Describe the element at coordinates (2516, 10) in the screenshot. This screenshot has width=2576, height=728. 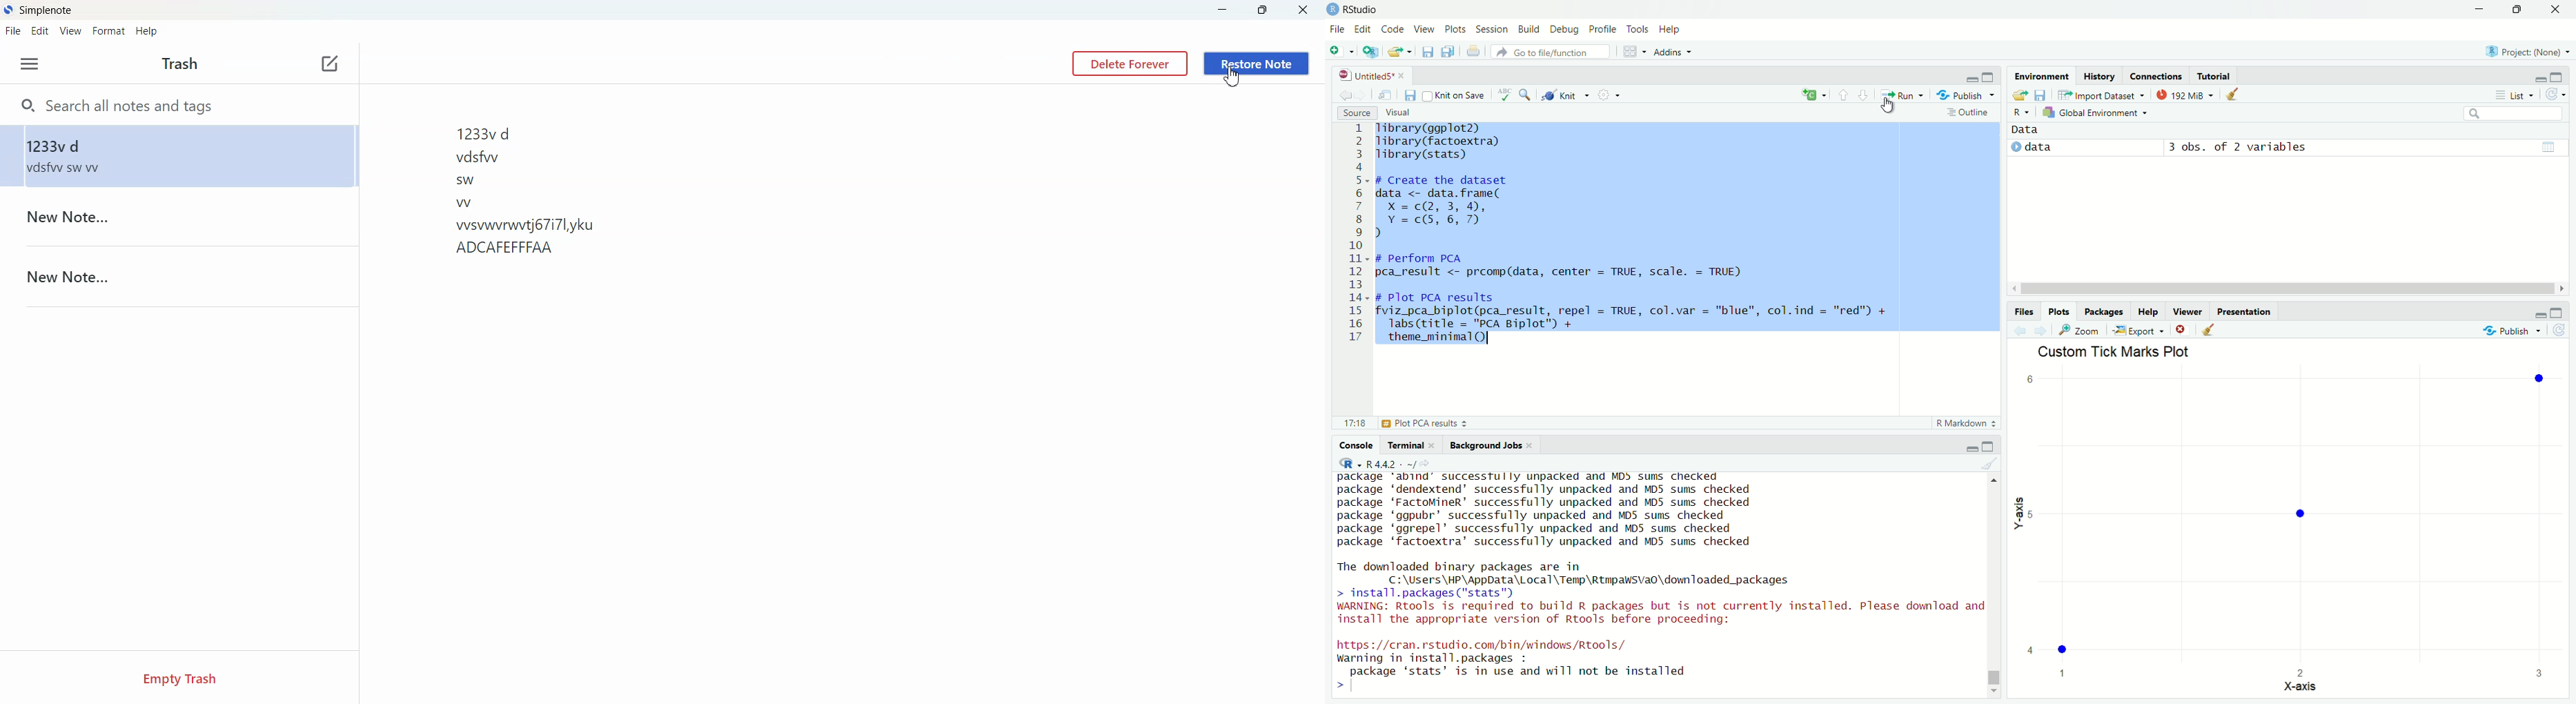
I see `Maximize` at that location.